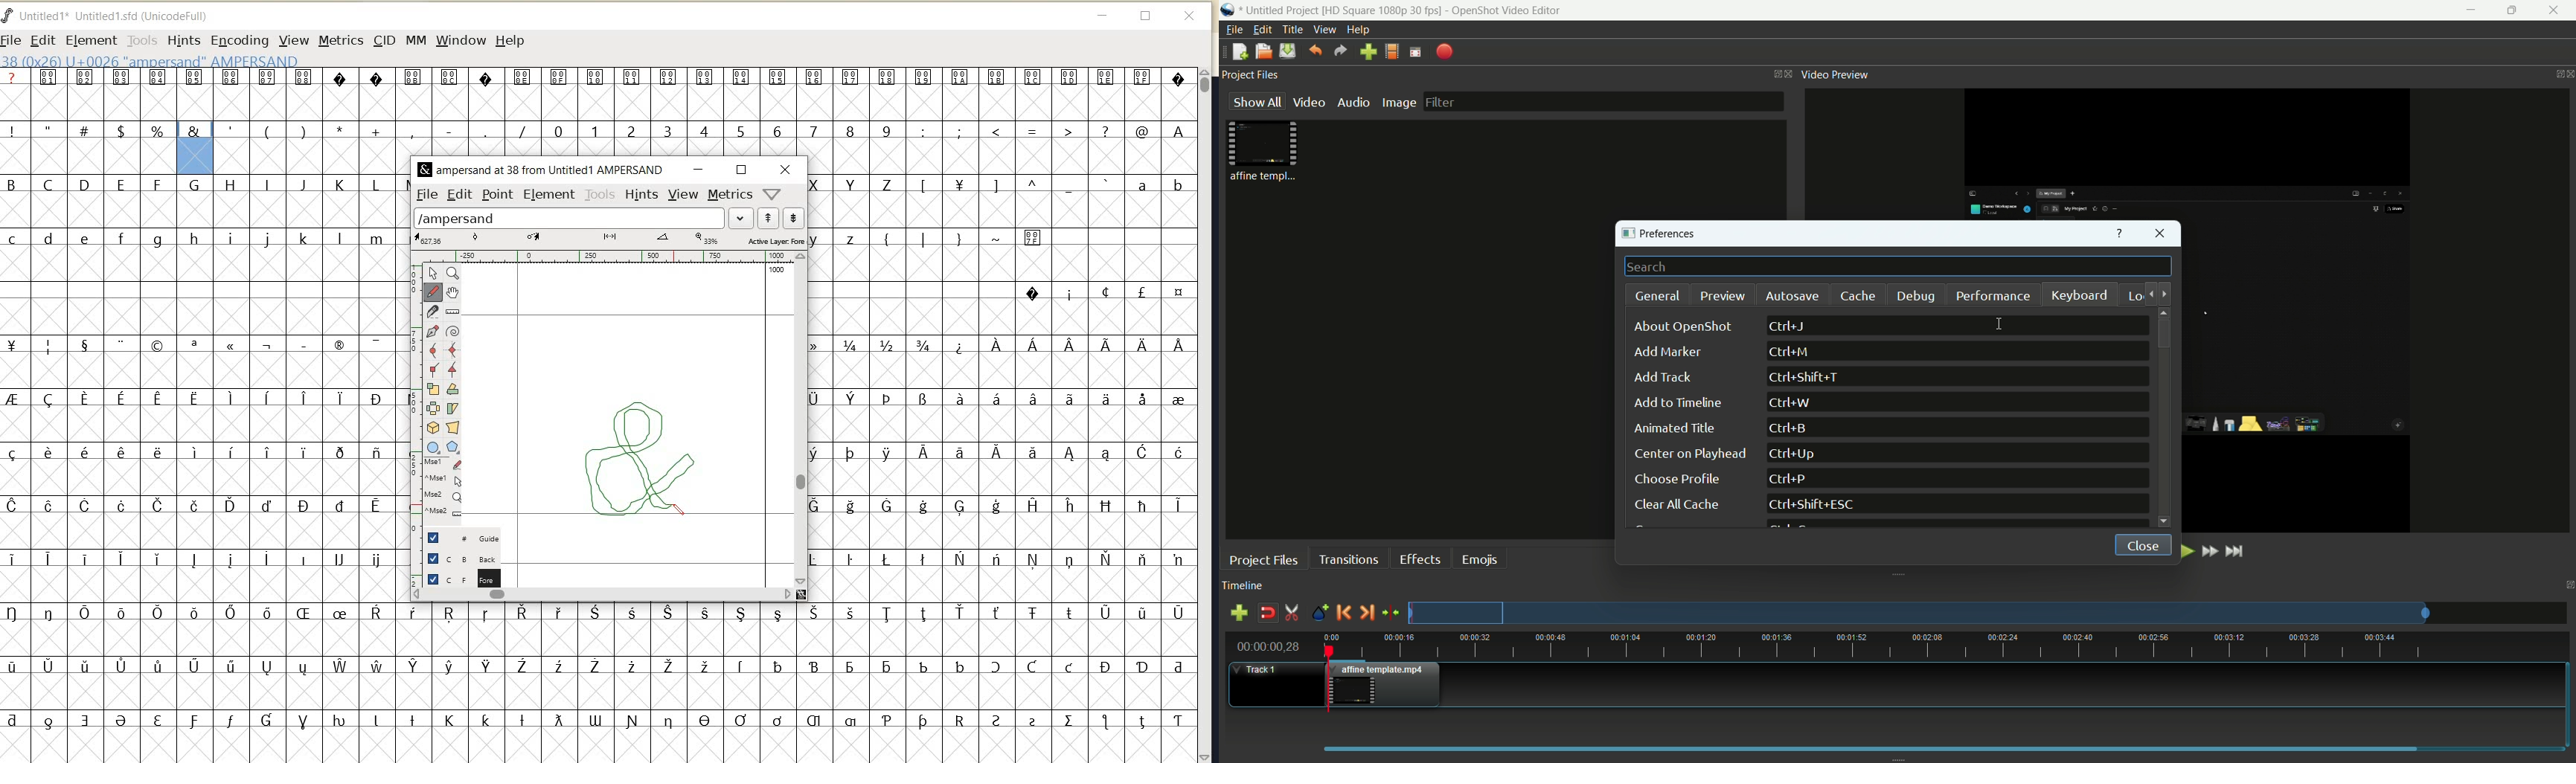 The width and height of the screenshot is (2576, 784). What do you see at coordinates (1898, 267) in the screenshot?
I see `search bar` at bounding box center [1898, 267].